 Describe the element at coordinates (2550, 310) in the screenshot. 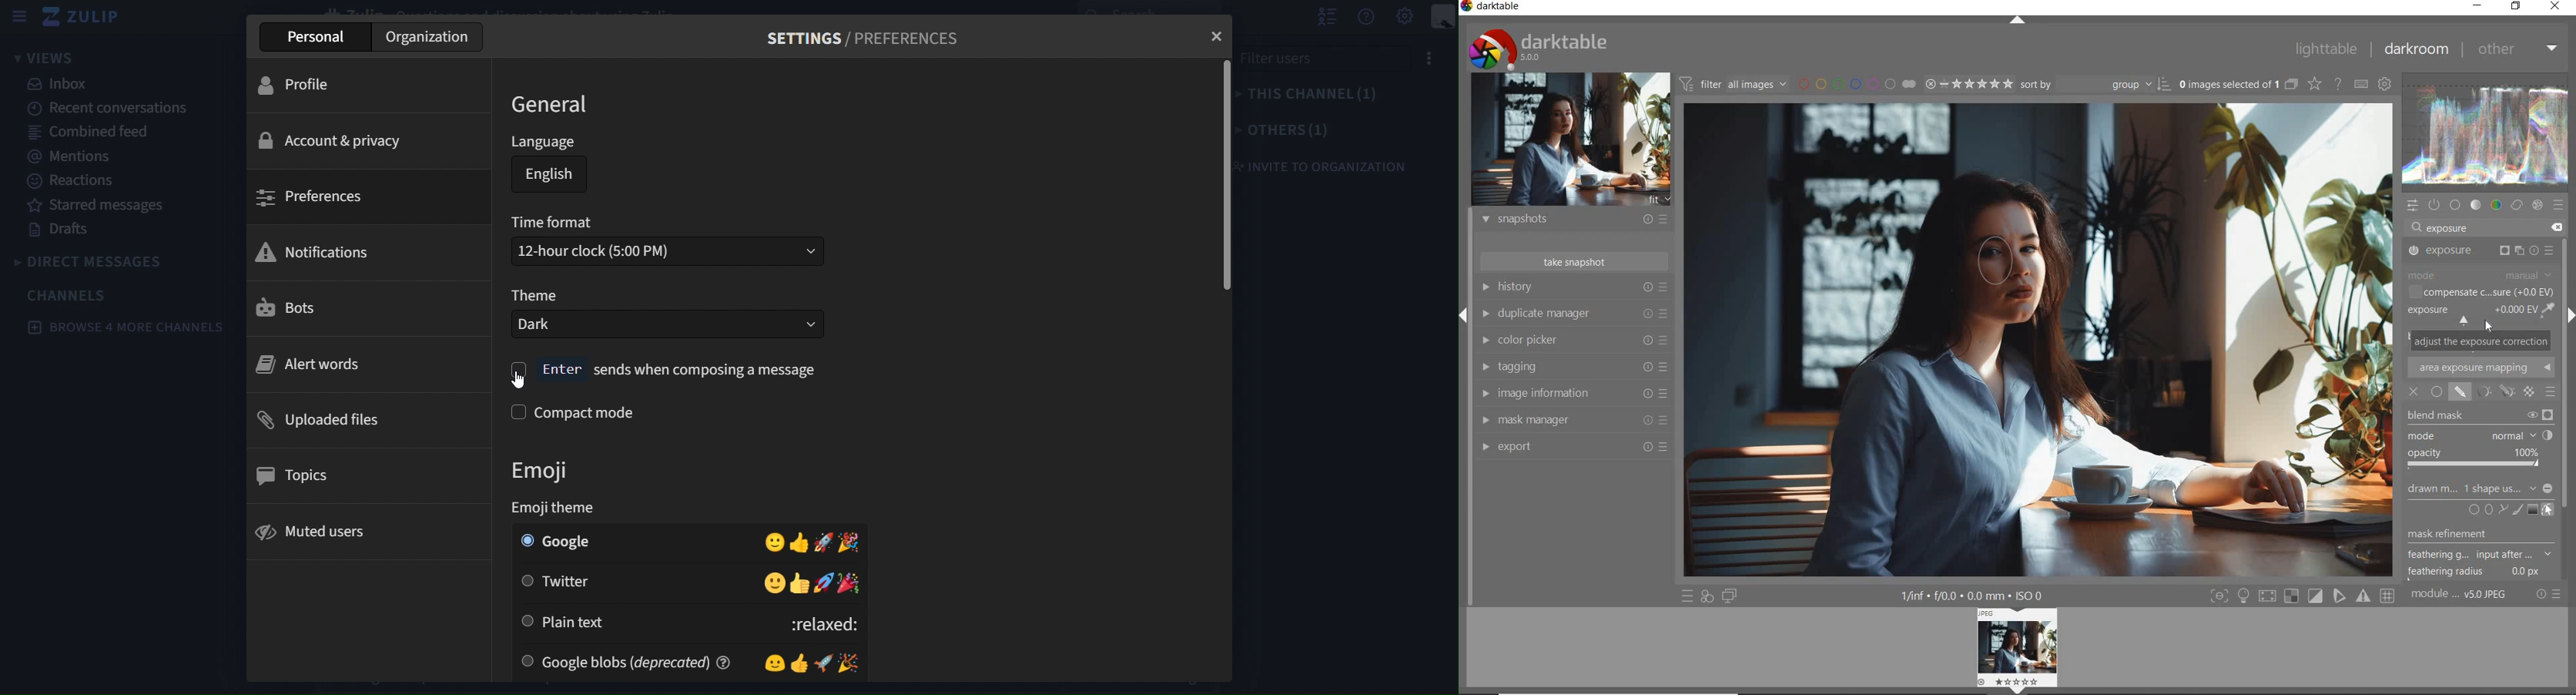

I see `PICK GUI COLOR FROM IMAGE` at that location.